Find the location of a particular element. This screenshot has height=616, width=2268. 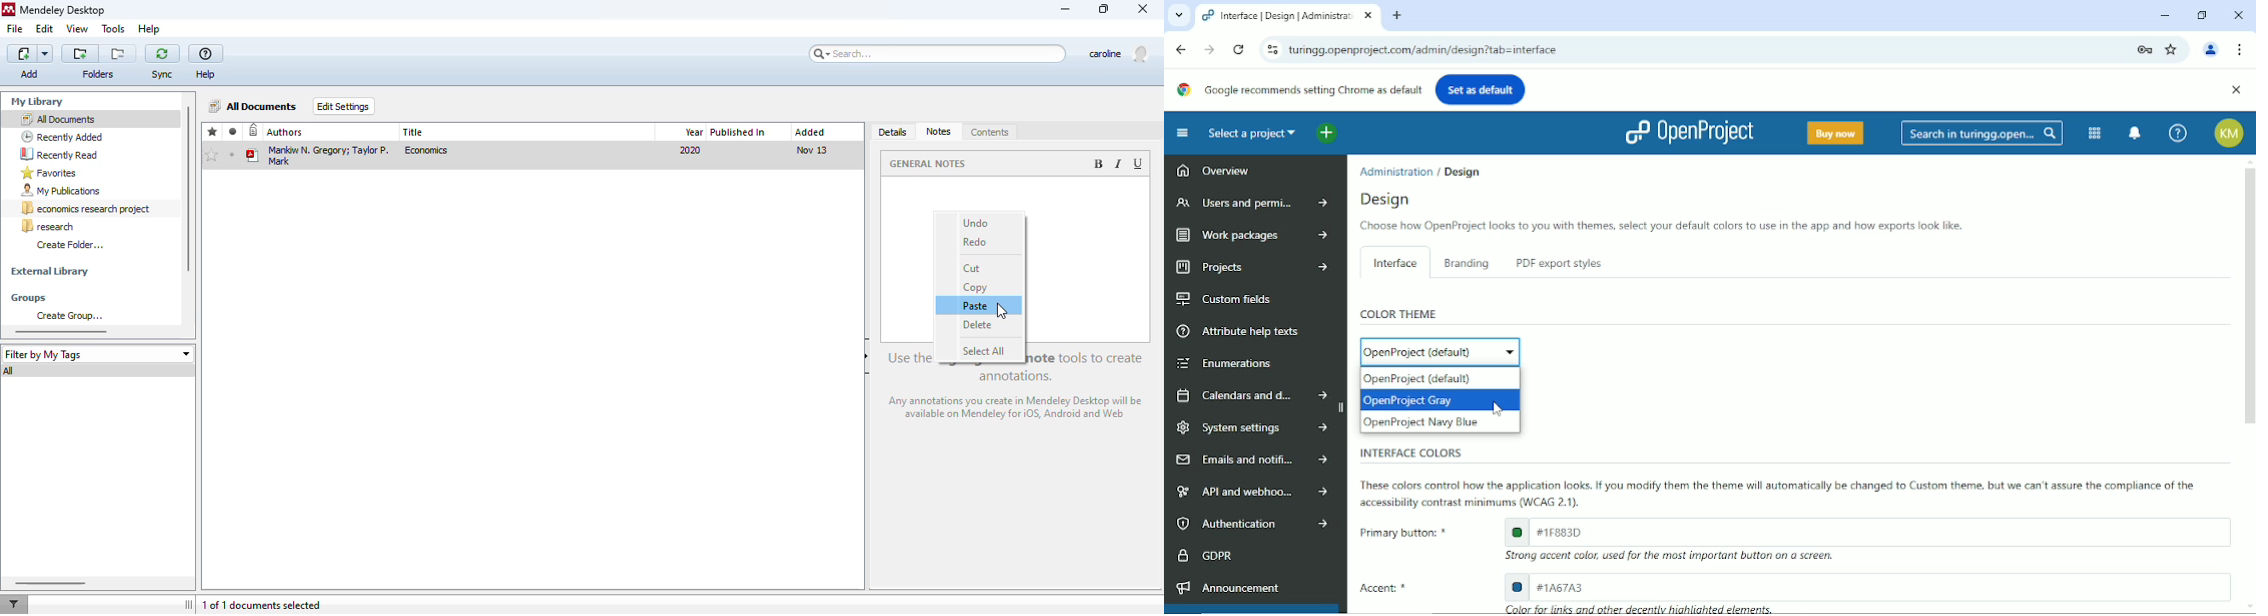

help is located at coordinates (206, 55).